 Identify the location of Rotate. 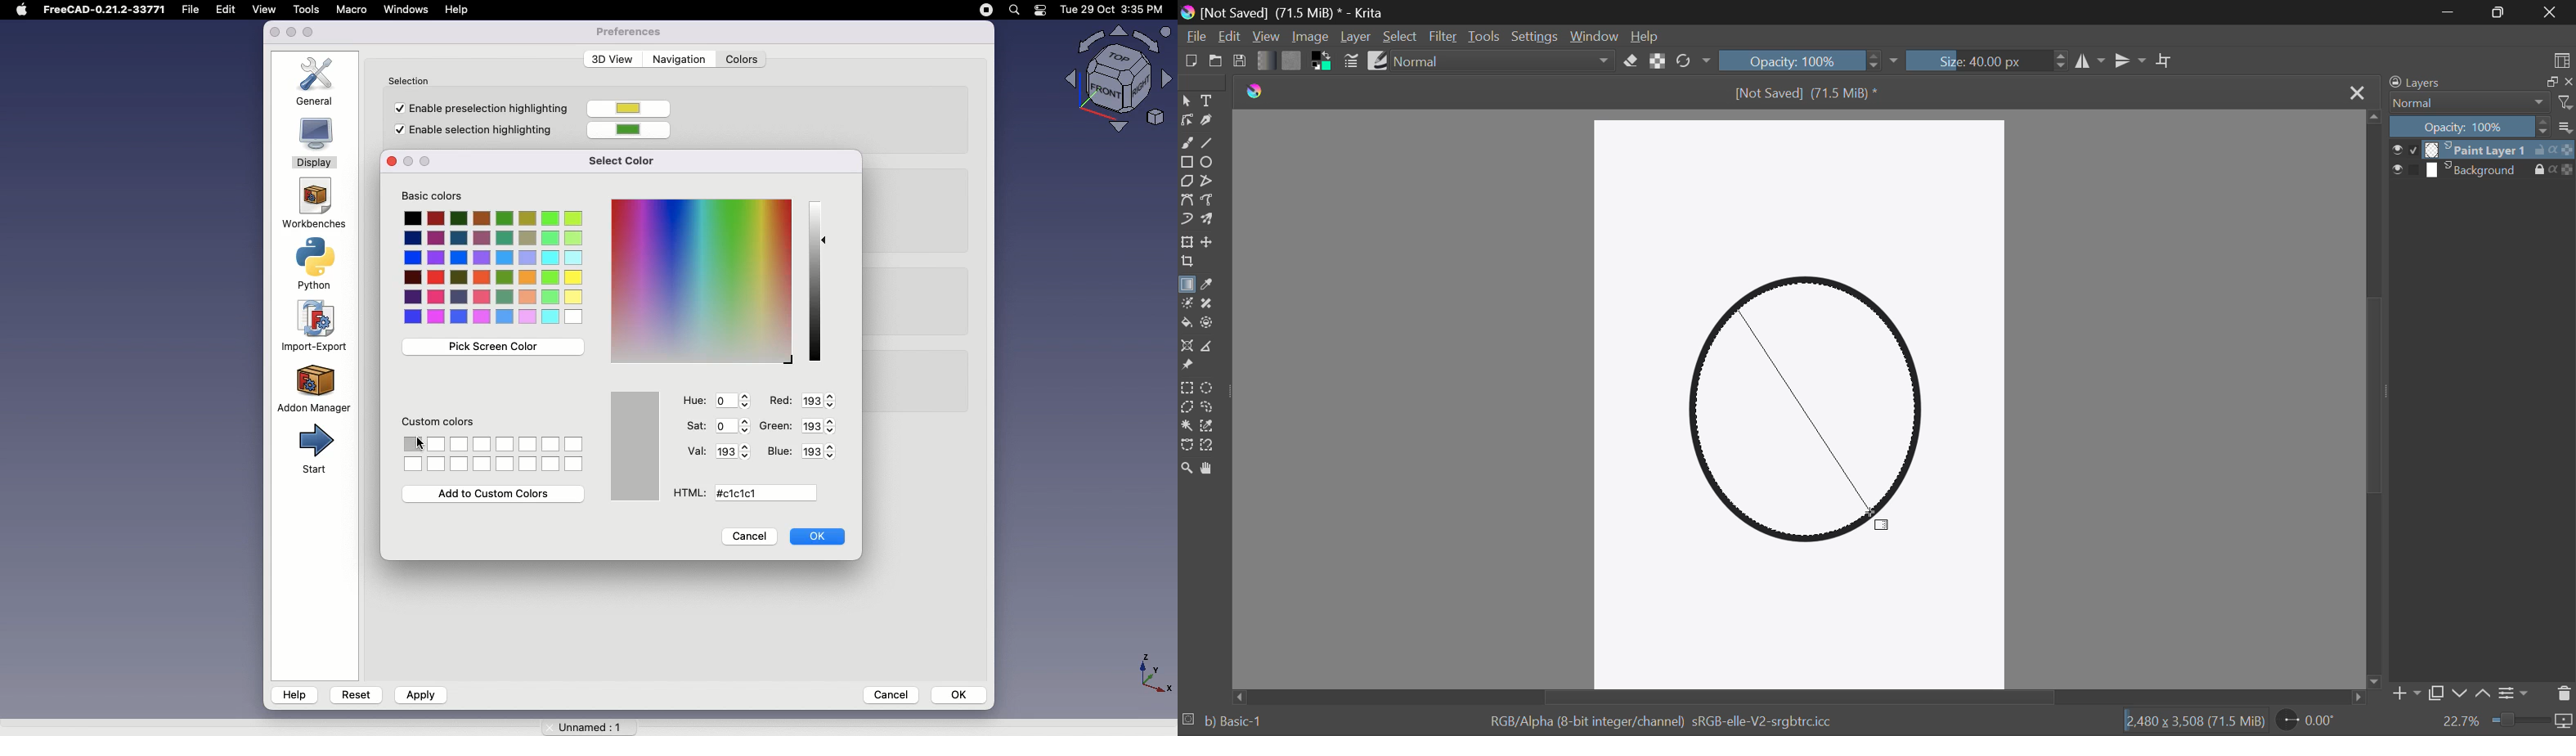
(1692, 60).